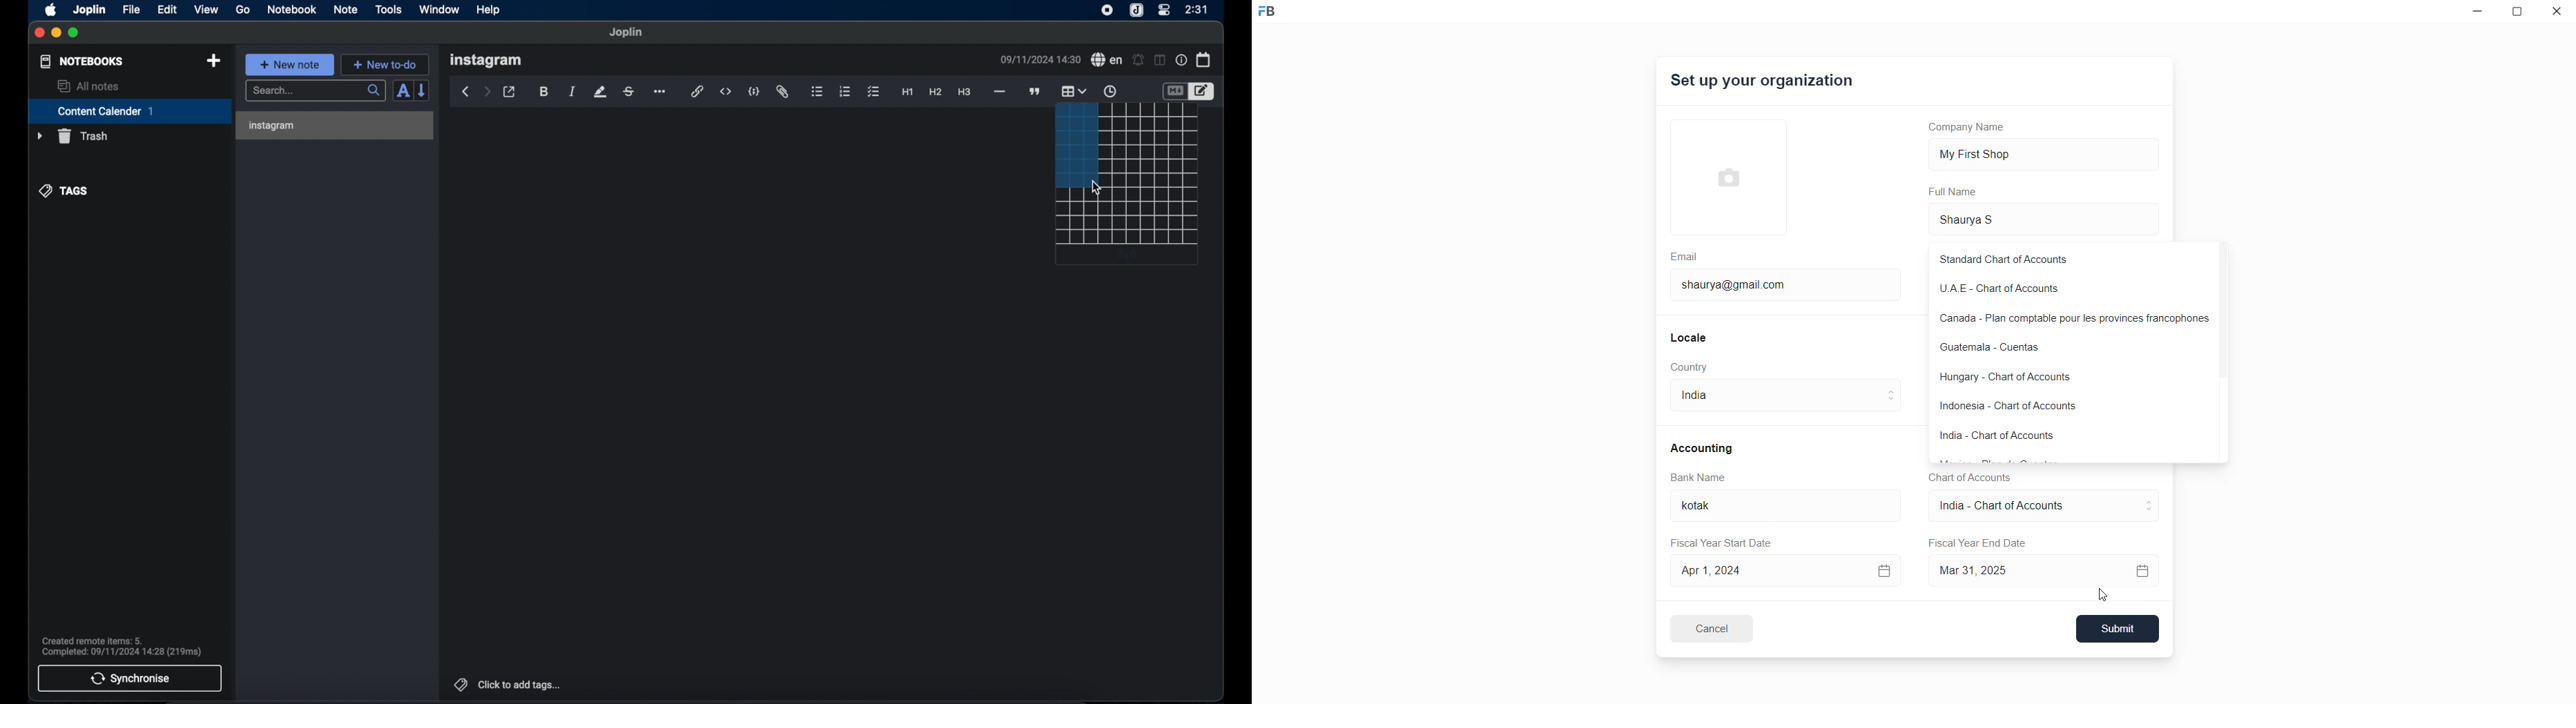  What do you see at coordinates (2104, 596) in the screenshot?
I see `cursor` at bounding box center [2104, 596].